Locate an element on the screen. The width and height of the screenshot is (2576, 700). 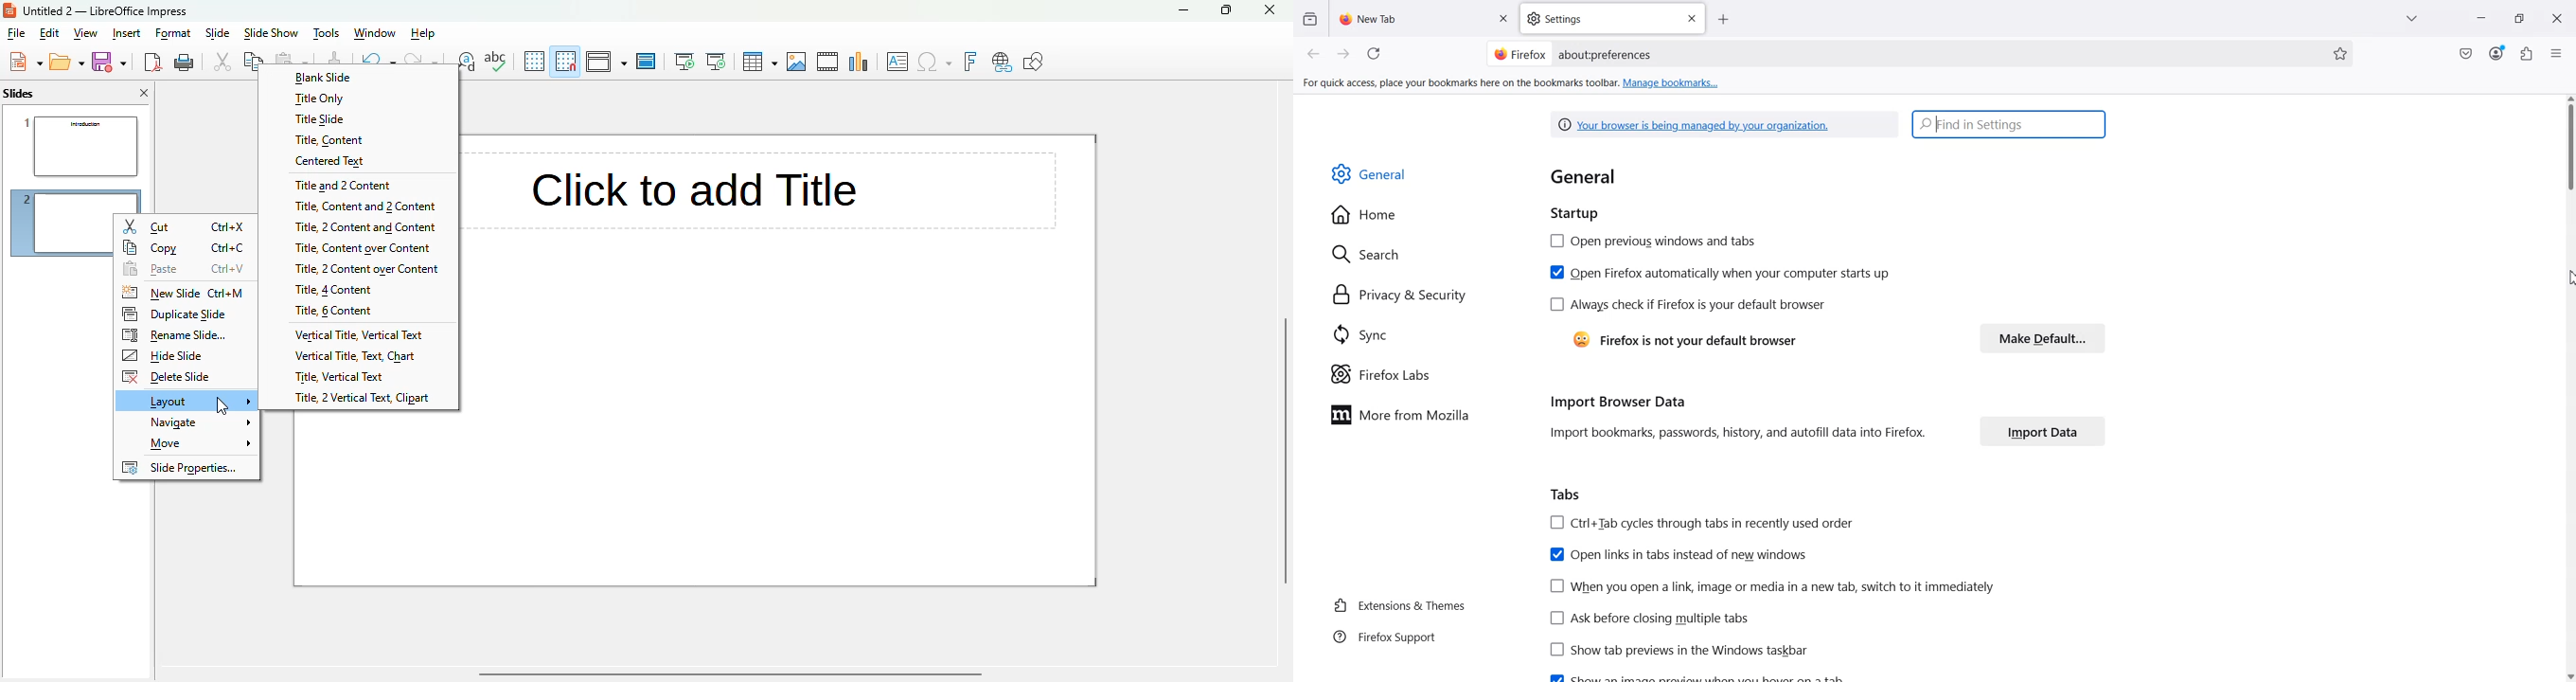
insert is located at coordinates (126, 34).